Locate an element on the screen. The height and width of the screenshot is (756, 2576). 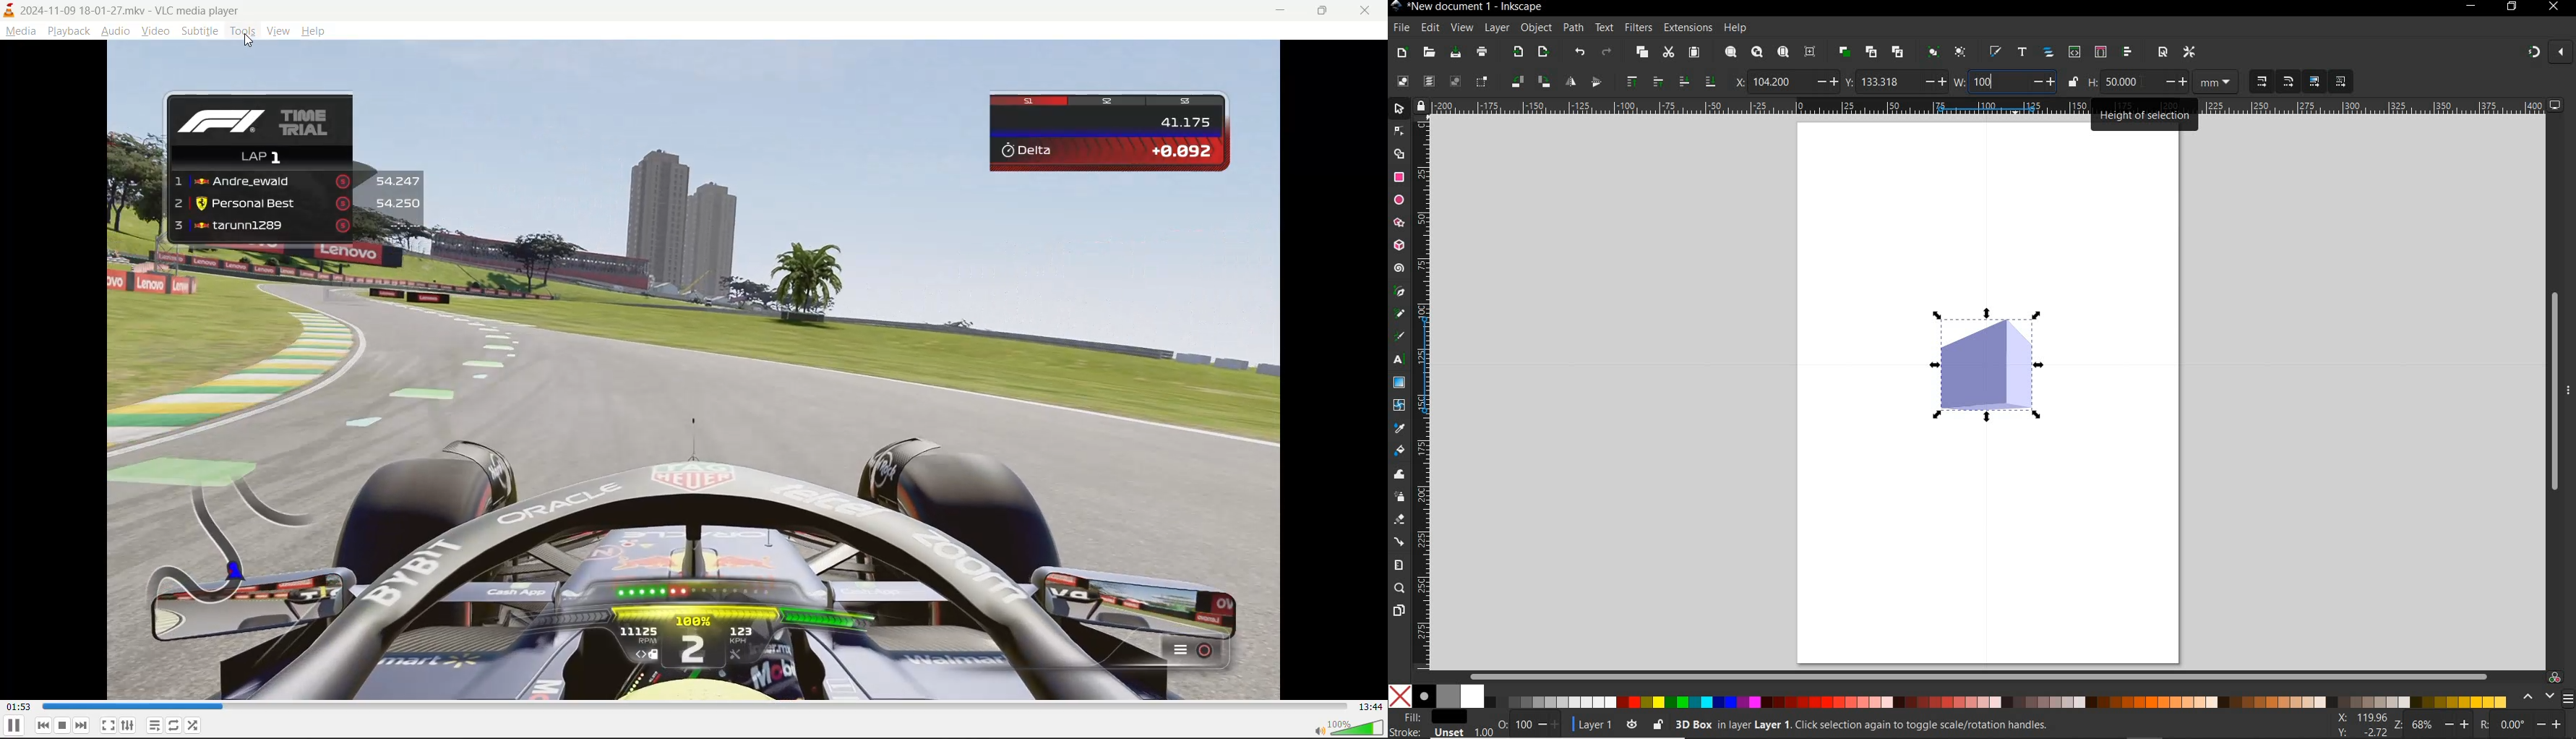
star tool is located at coordinates (1399, 223).